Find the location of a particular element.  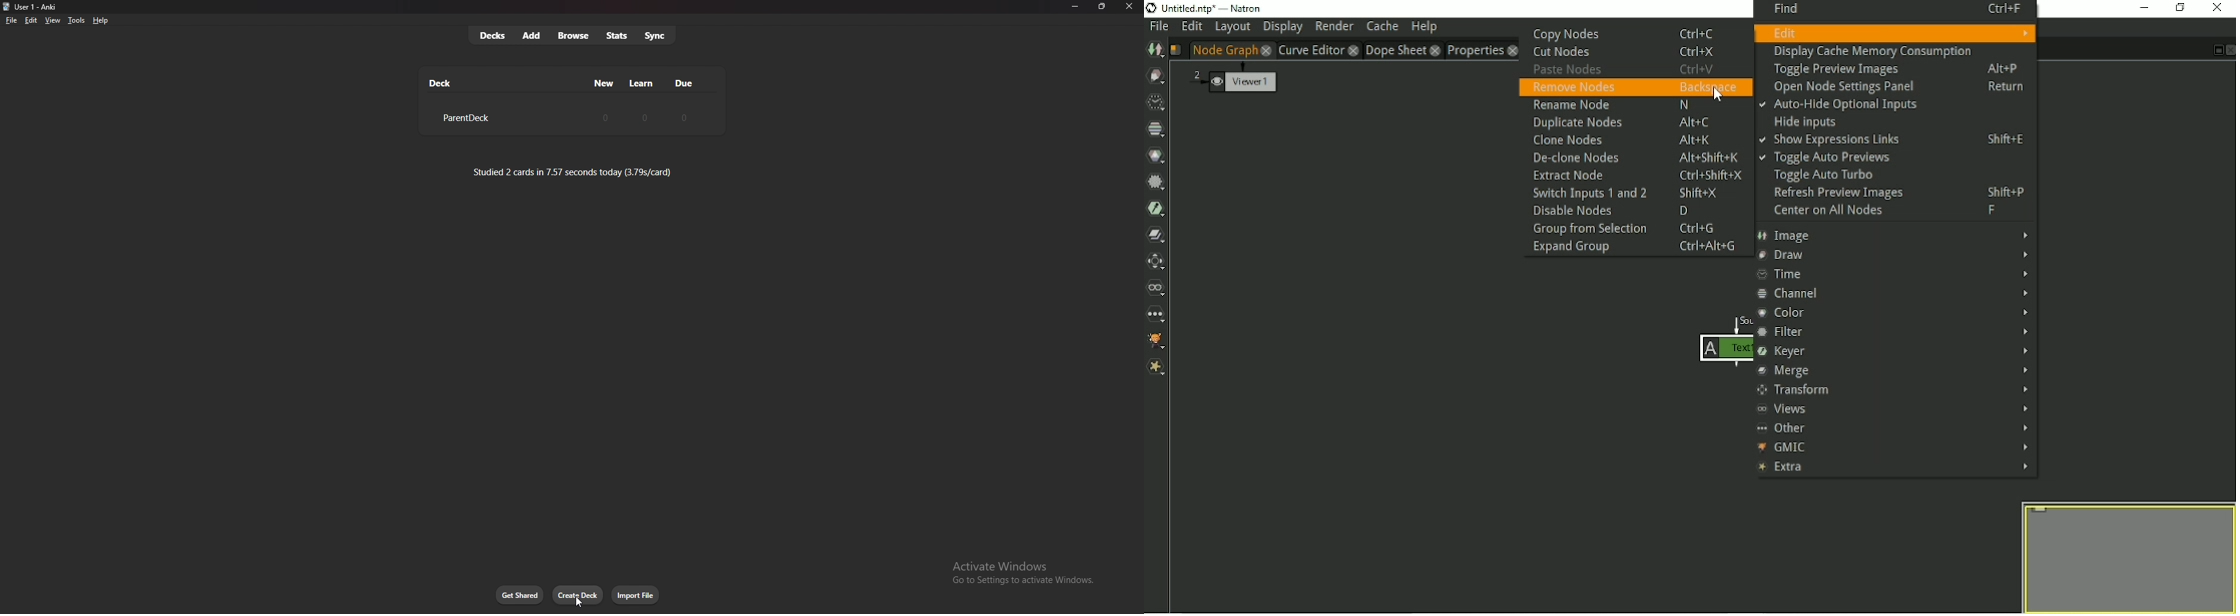

file is located at coordinates (11, 21).